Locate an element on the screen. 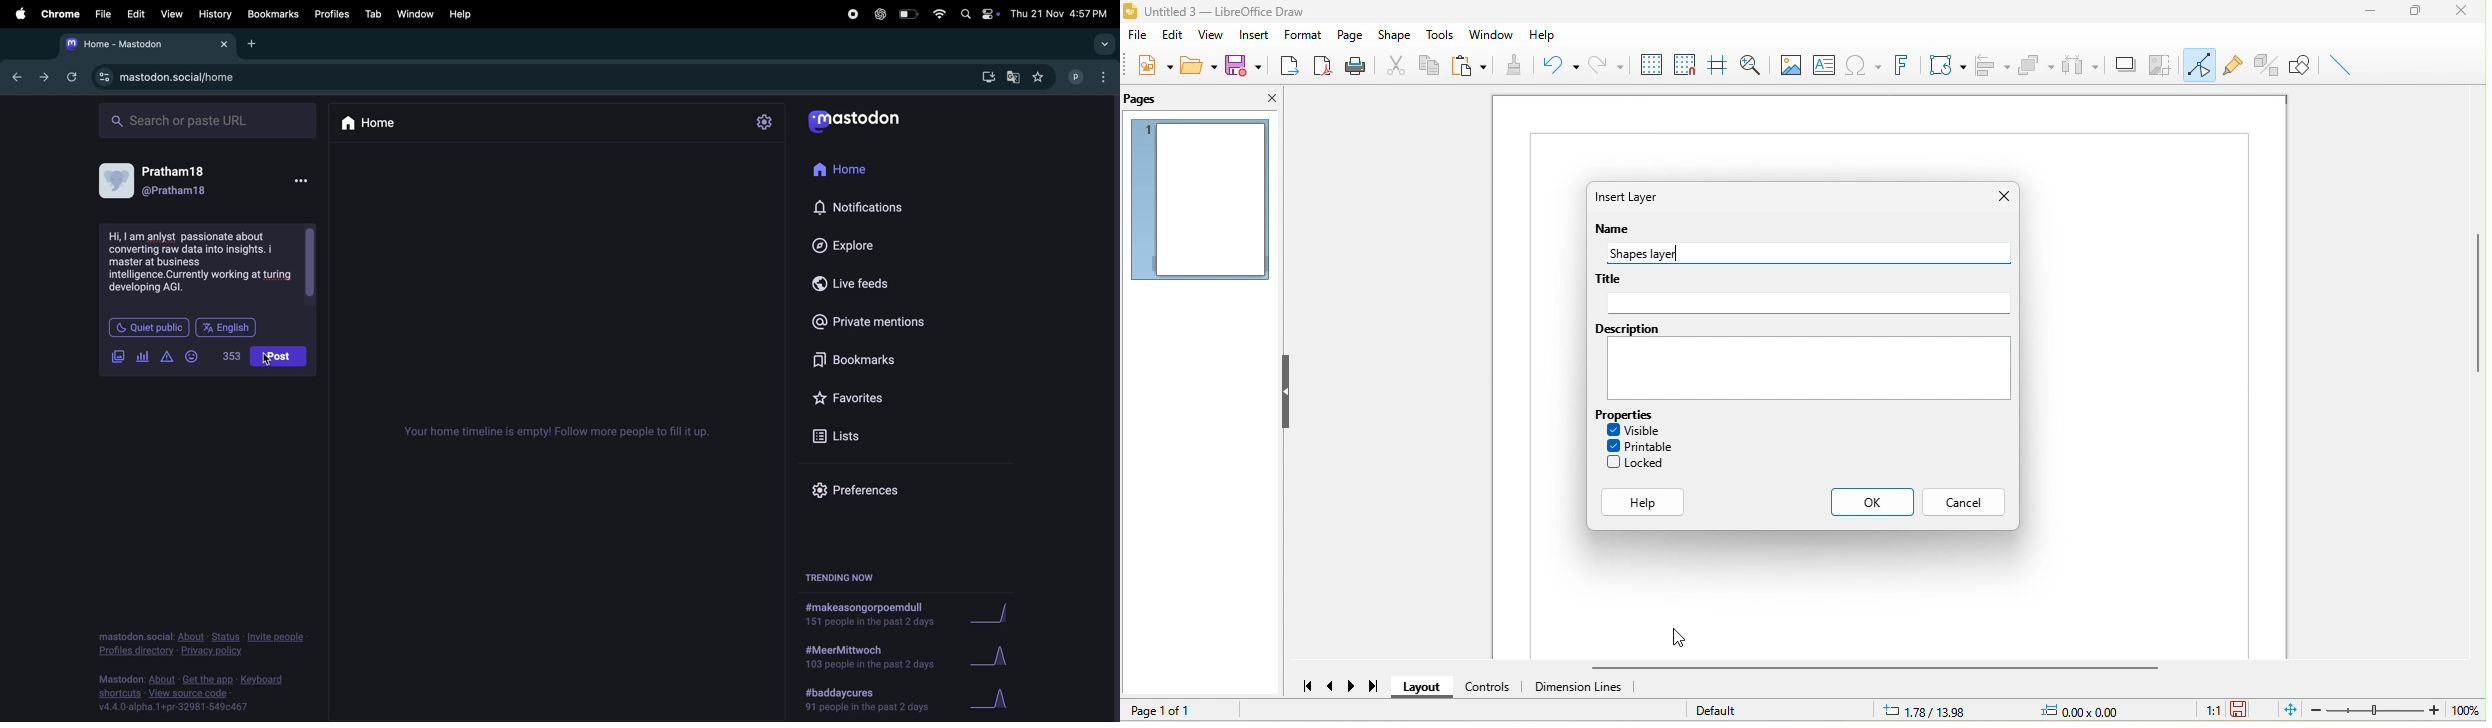 This screenshot has width=2492, height=728. 1:1 is located at coordinates (2205, 711).